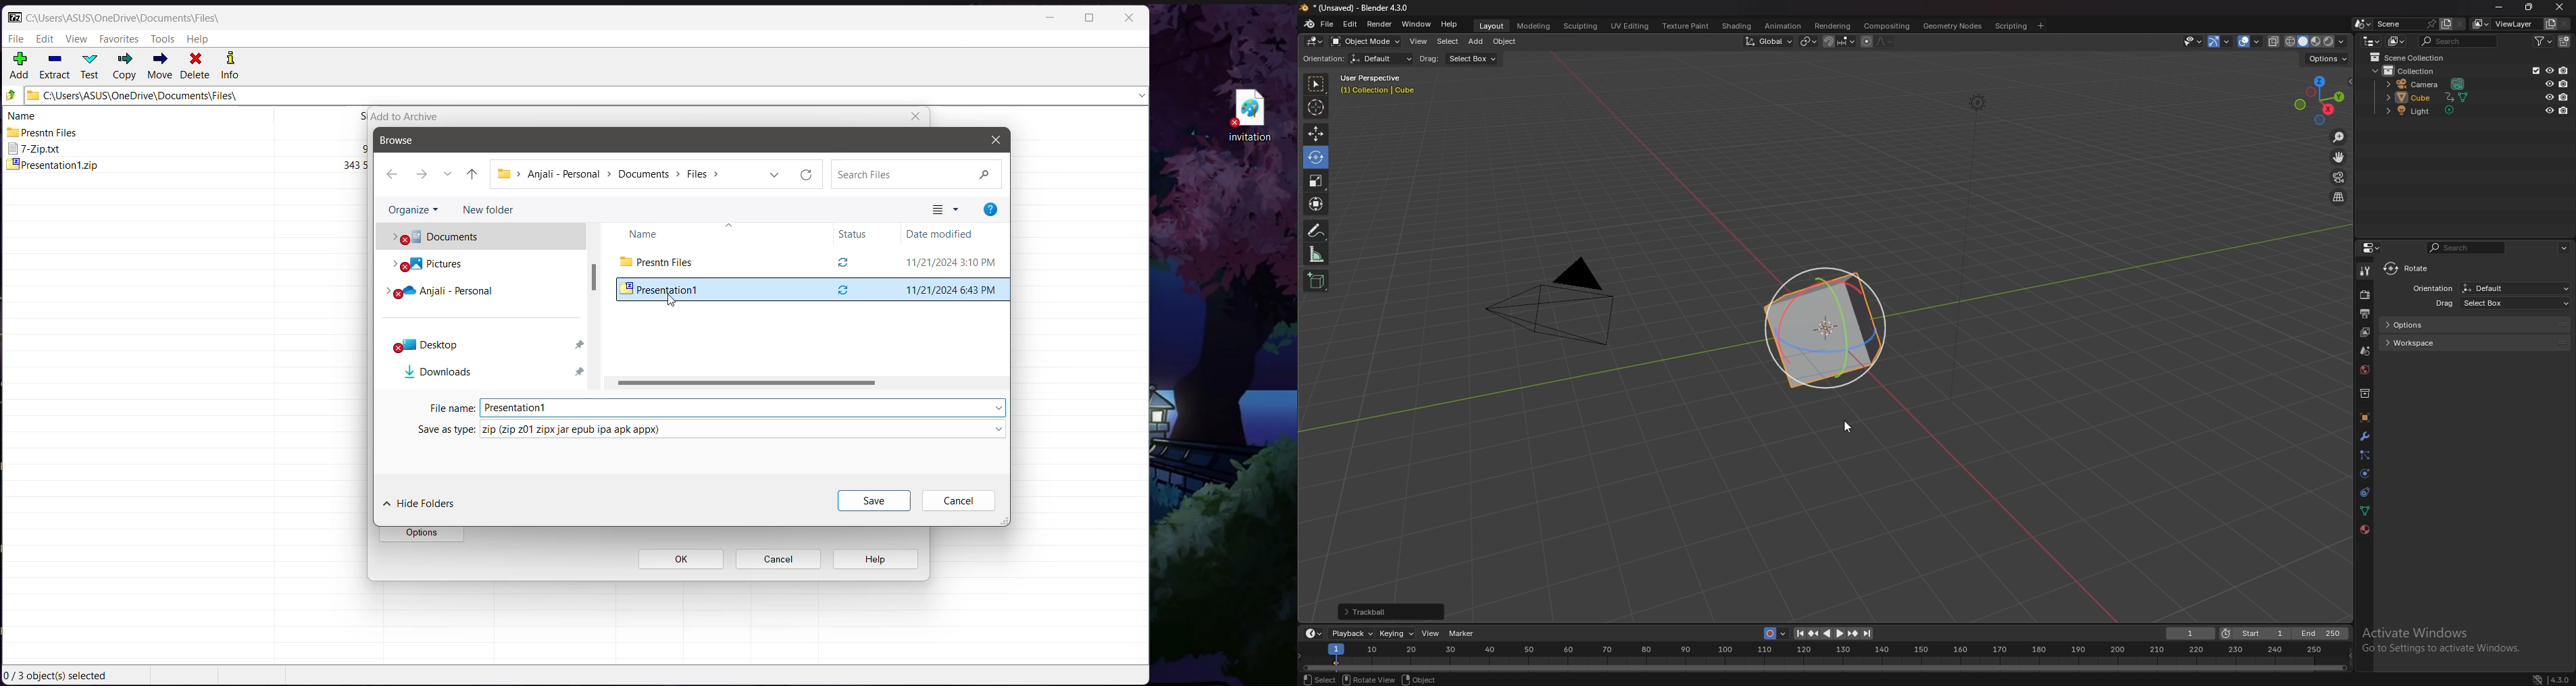  What do you see at coordinates (2365, 313) in the screenshot?
I see `output` at bounding box center [2365, 313].